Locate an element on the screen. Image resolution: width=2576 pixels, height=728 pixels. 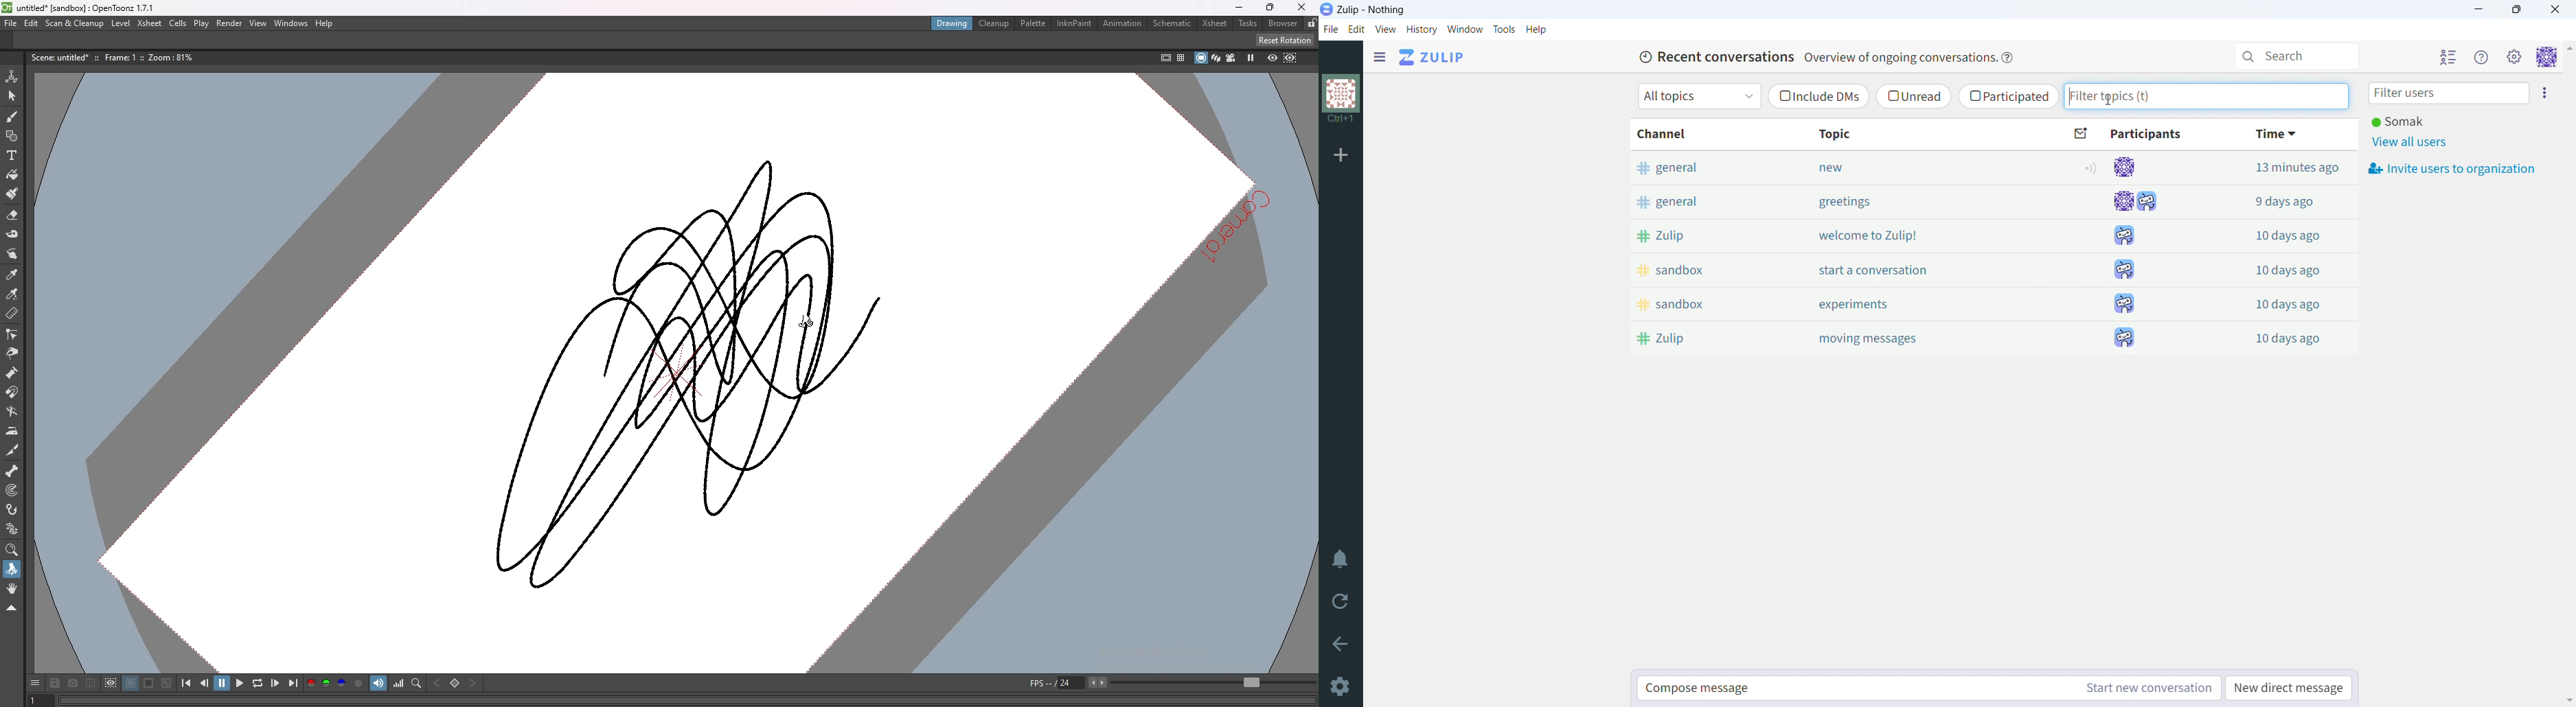
filter being typed is located at coordinates (2207, 96).